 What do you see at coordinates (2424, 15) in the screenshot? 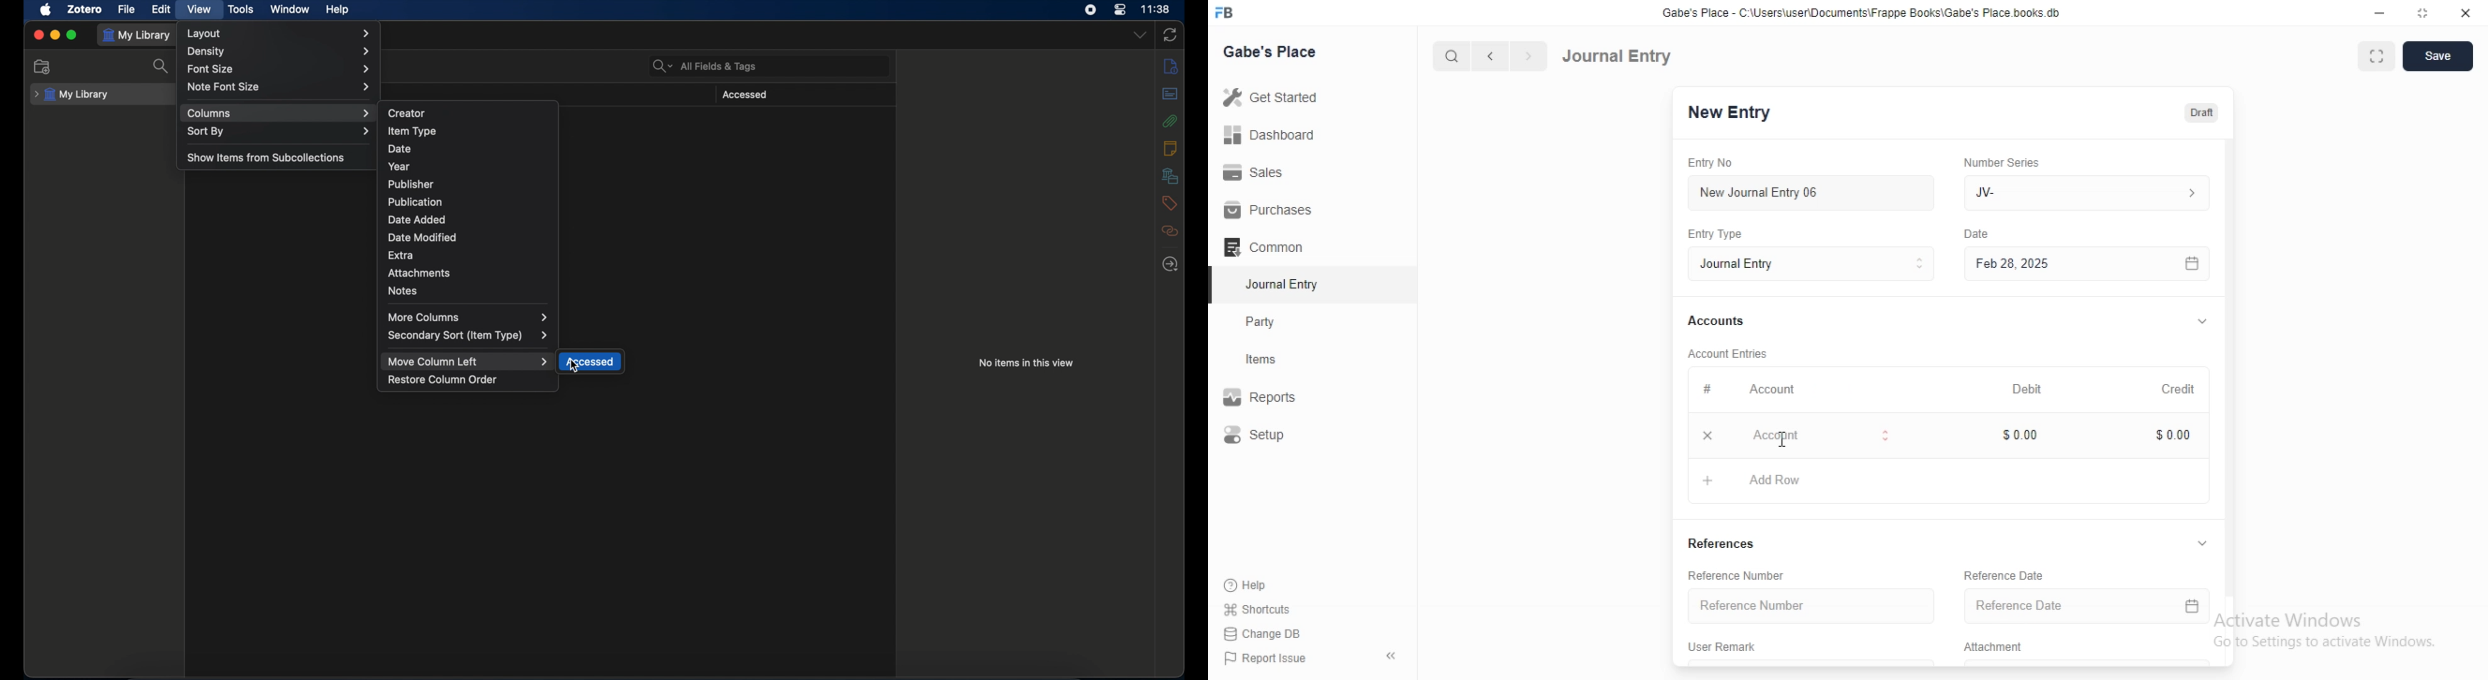
I see `restore down` at bounding box center [2424, 15].